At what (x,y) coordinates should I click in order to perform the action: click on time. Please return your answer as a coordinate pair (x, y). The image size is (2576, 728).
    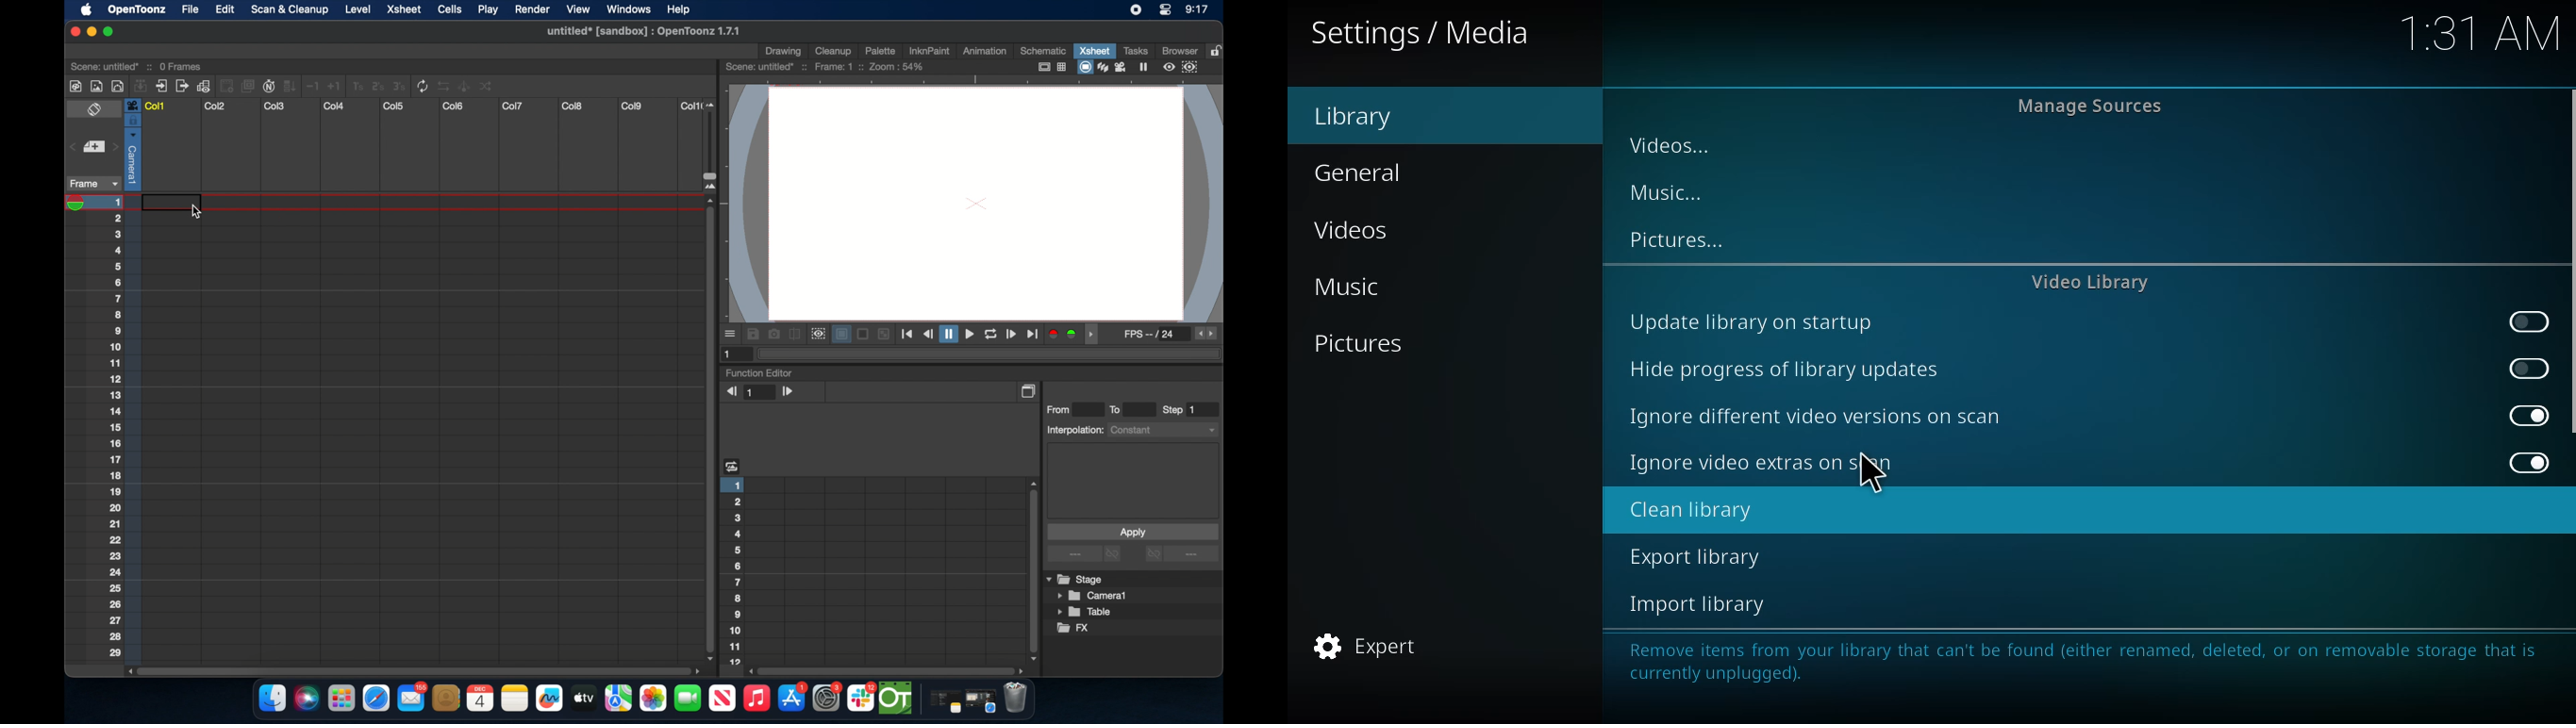
    Looking at the image, I should click on (1197, 11).